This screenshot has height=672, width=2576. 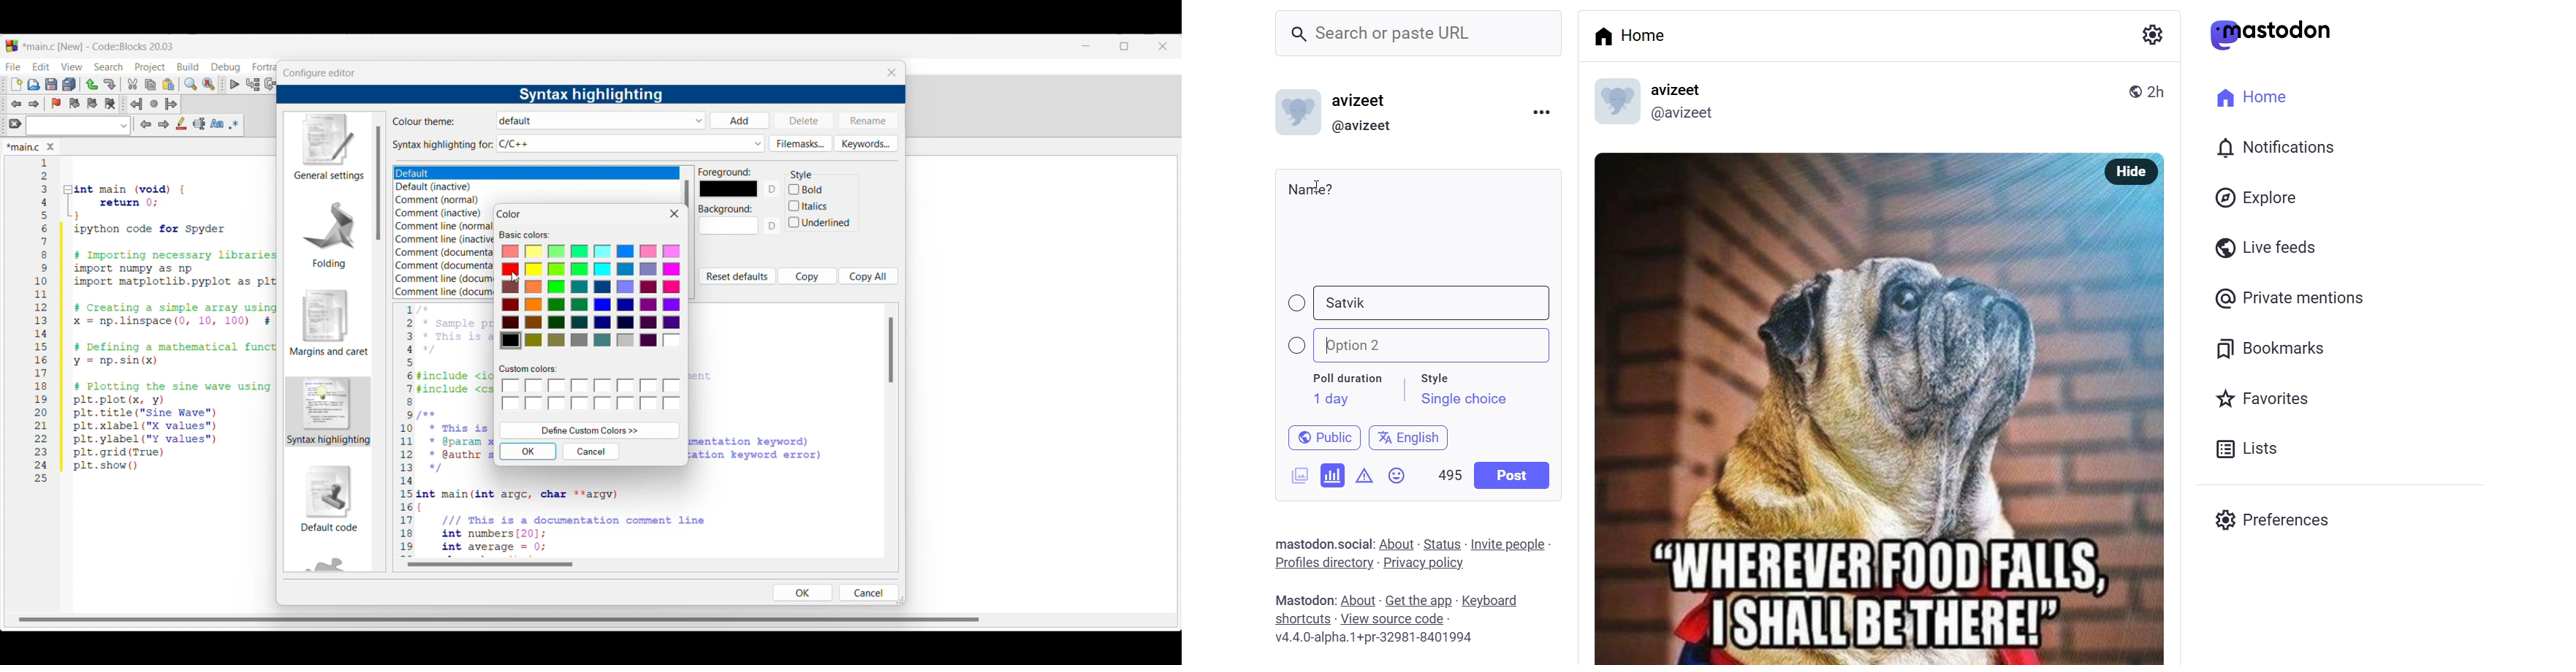 What do you see at coordinates (42, 66) in the screenshot?
I see `Edit menu` at bounding box center [42, 66].